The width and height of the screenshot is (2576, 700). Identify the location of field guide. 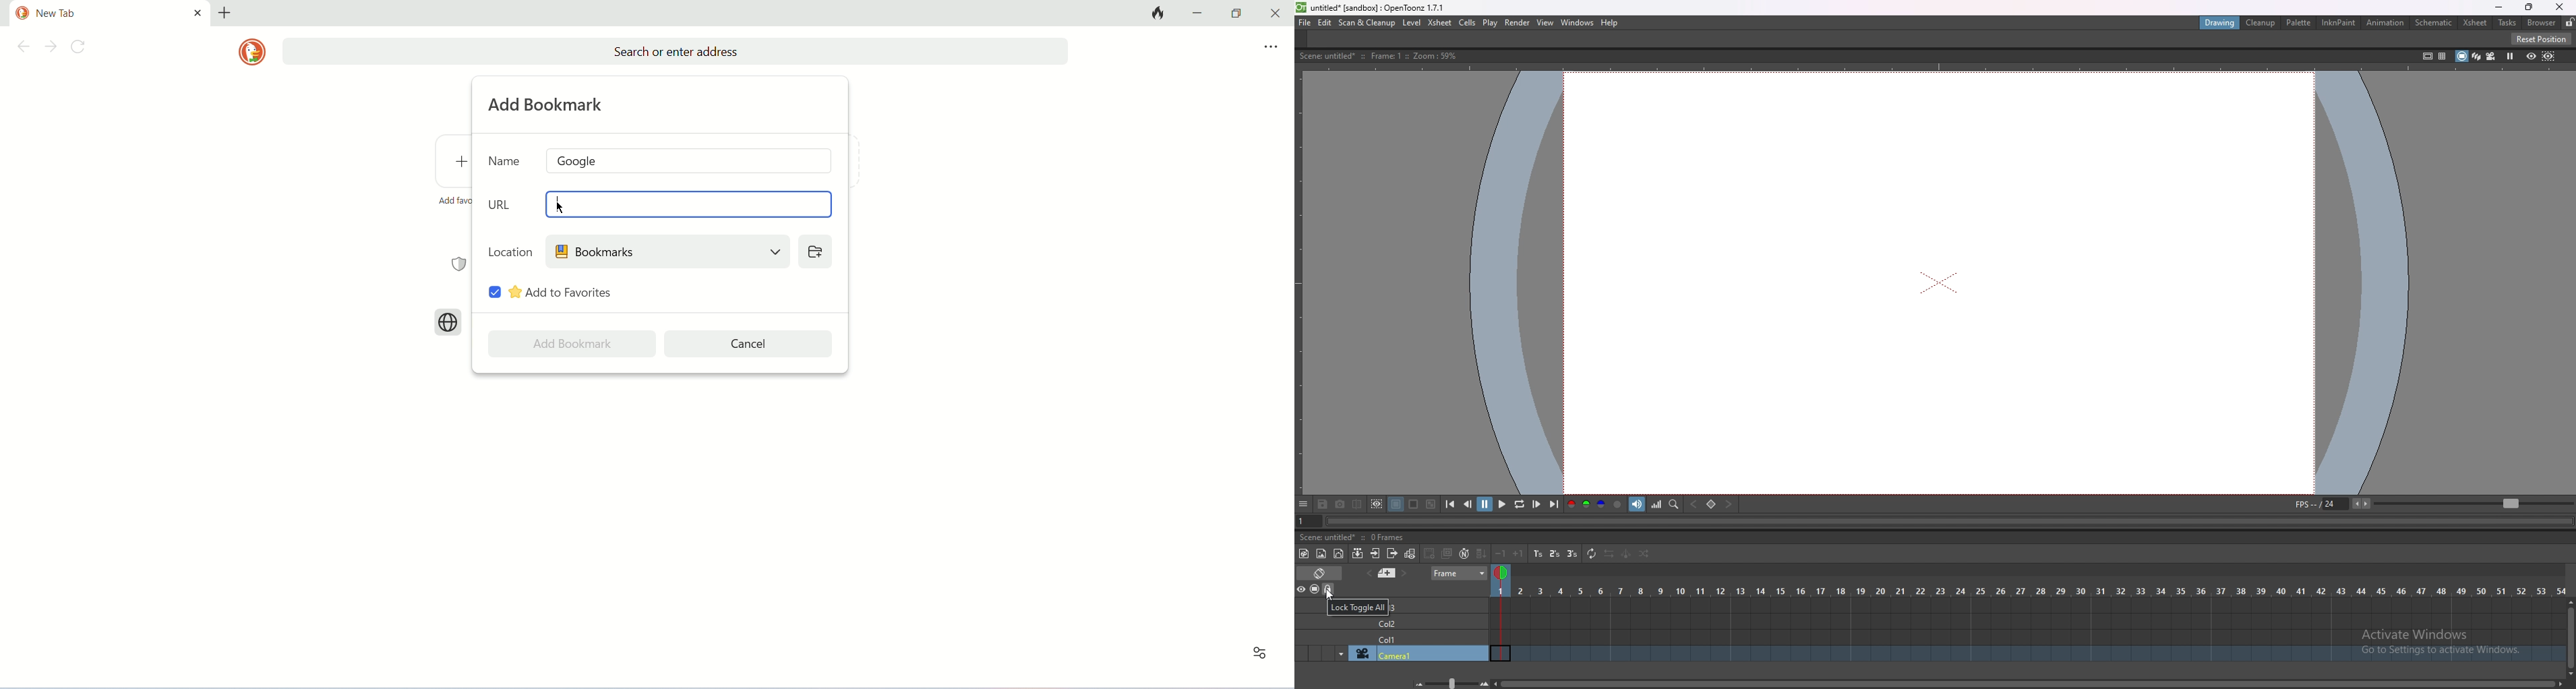
(2442, 55).